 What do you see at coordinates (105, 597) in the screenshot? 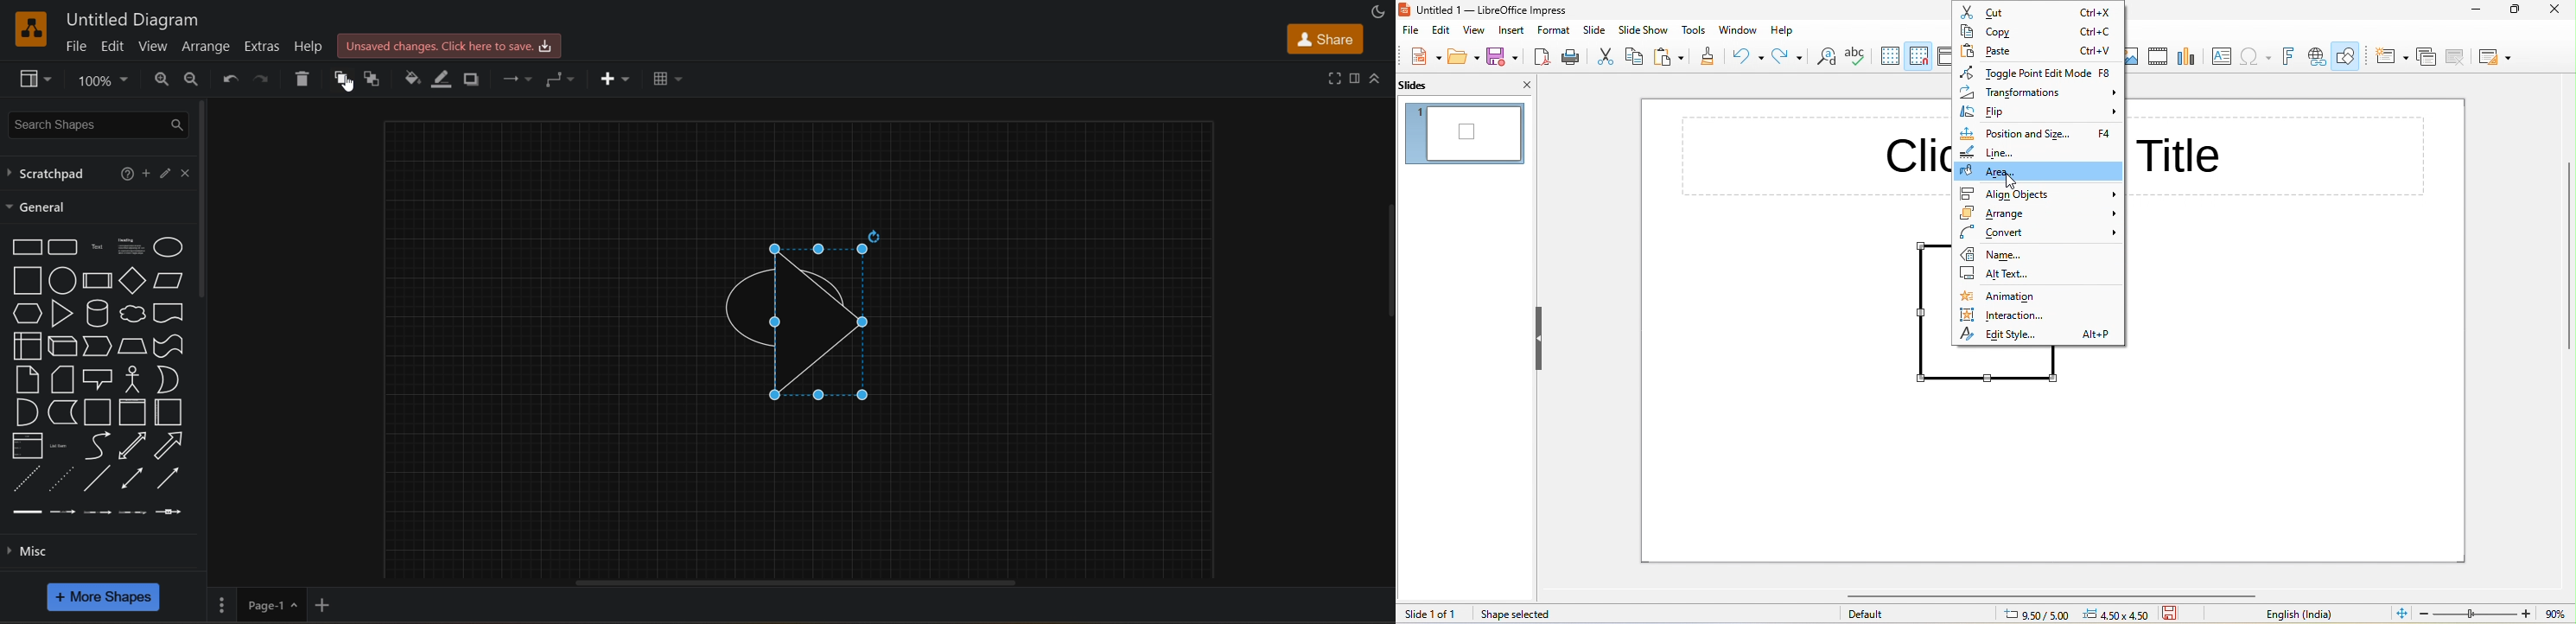
I see `more shapes` at bounding box center [105, 597].